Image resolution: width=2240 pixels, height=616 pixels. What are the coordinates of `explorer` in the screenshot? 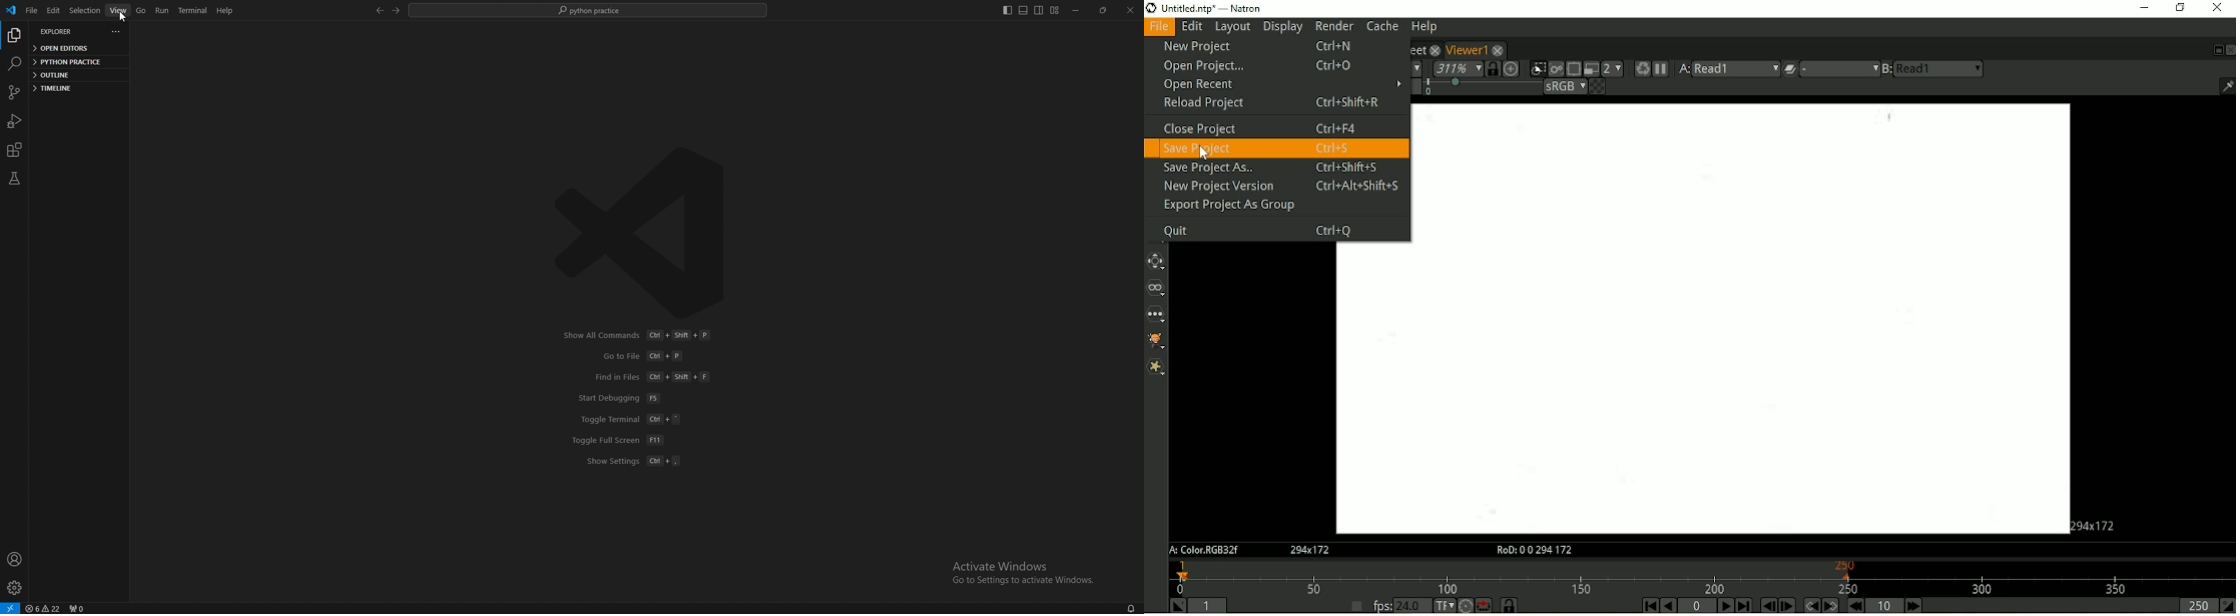 It's located at (60, 32).